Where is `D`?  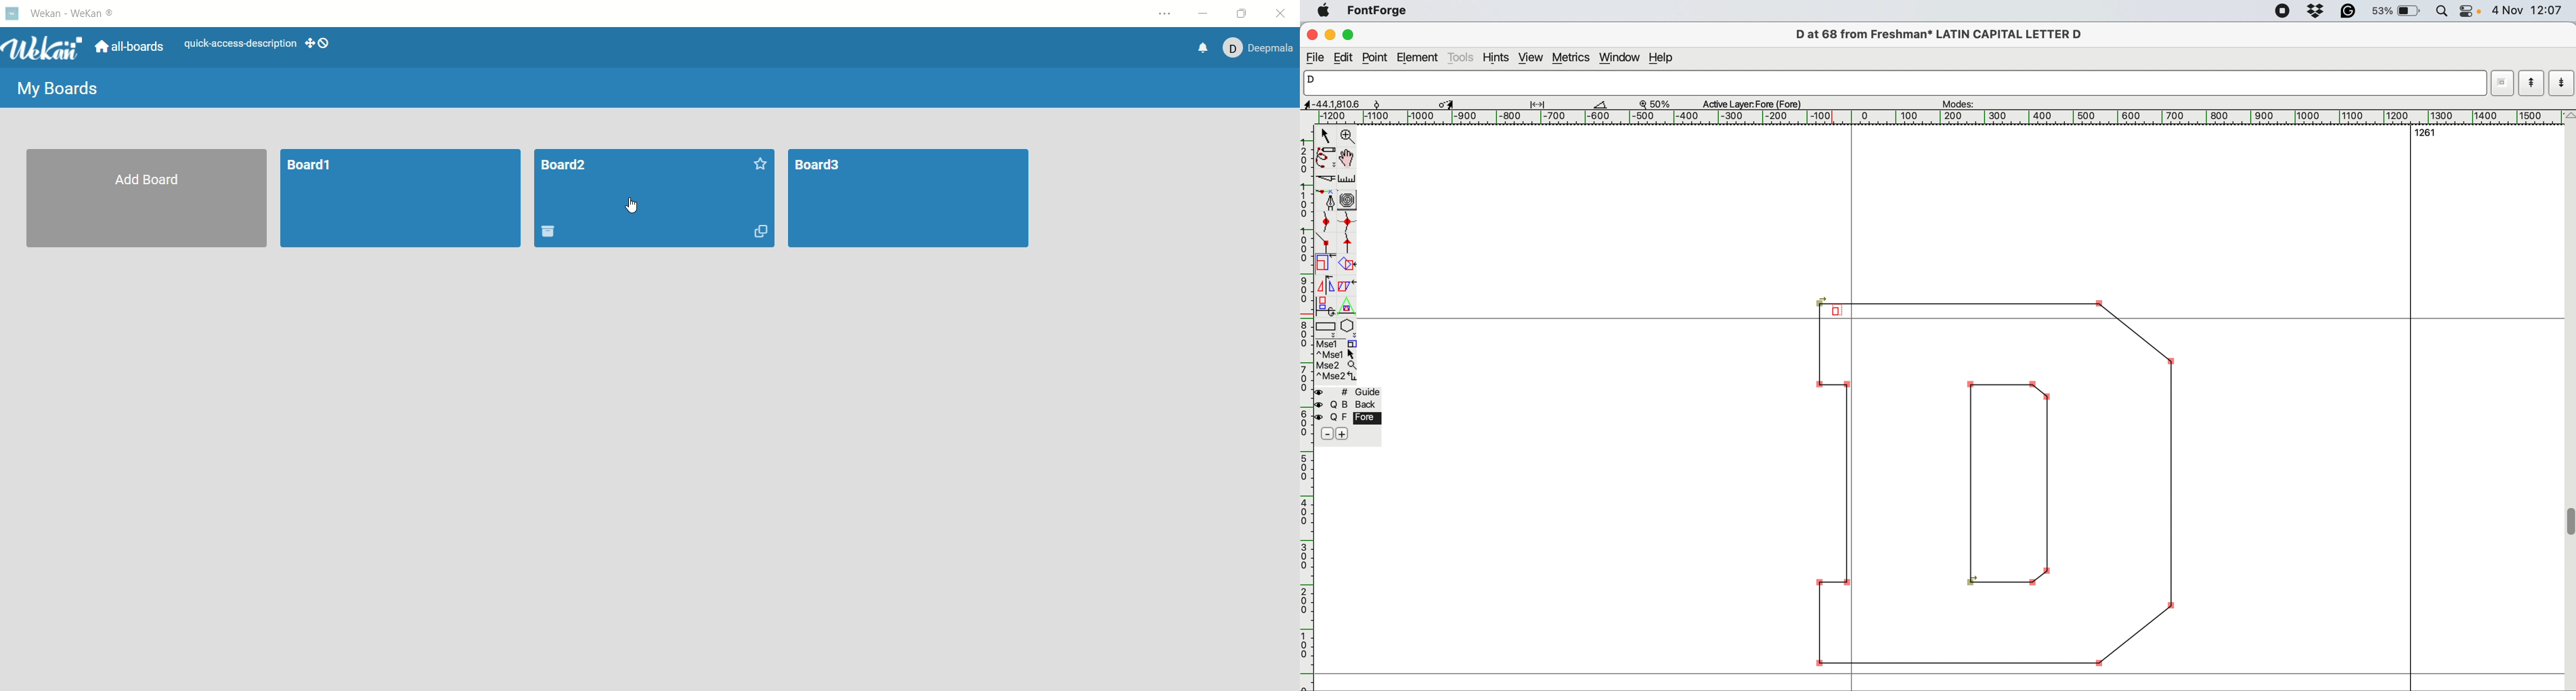
D is located at coordinates (1888, 83).